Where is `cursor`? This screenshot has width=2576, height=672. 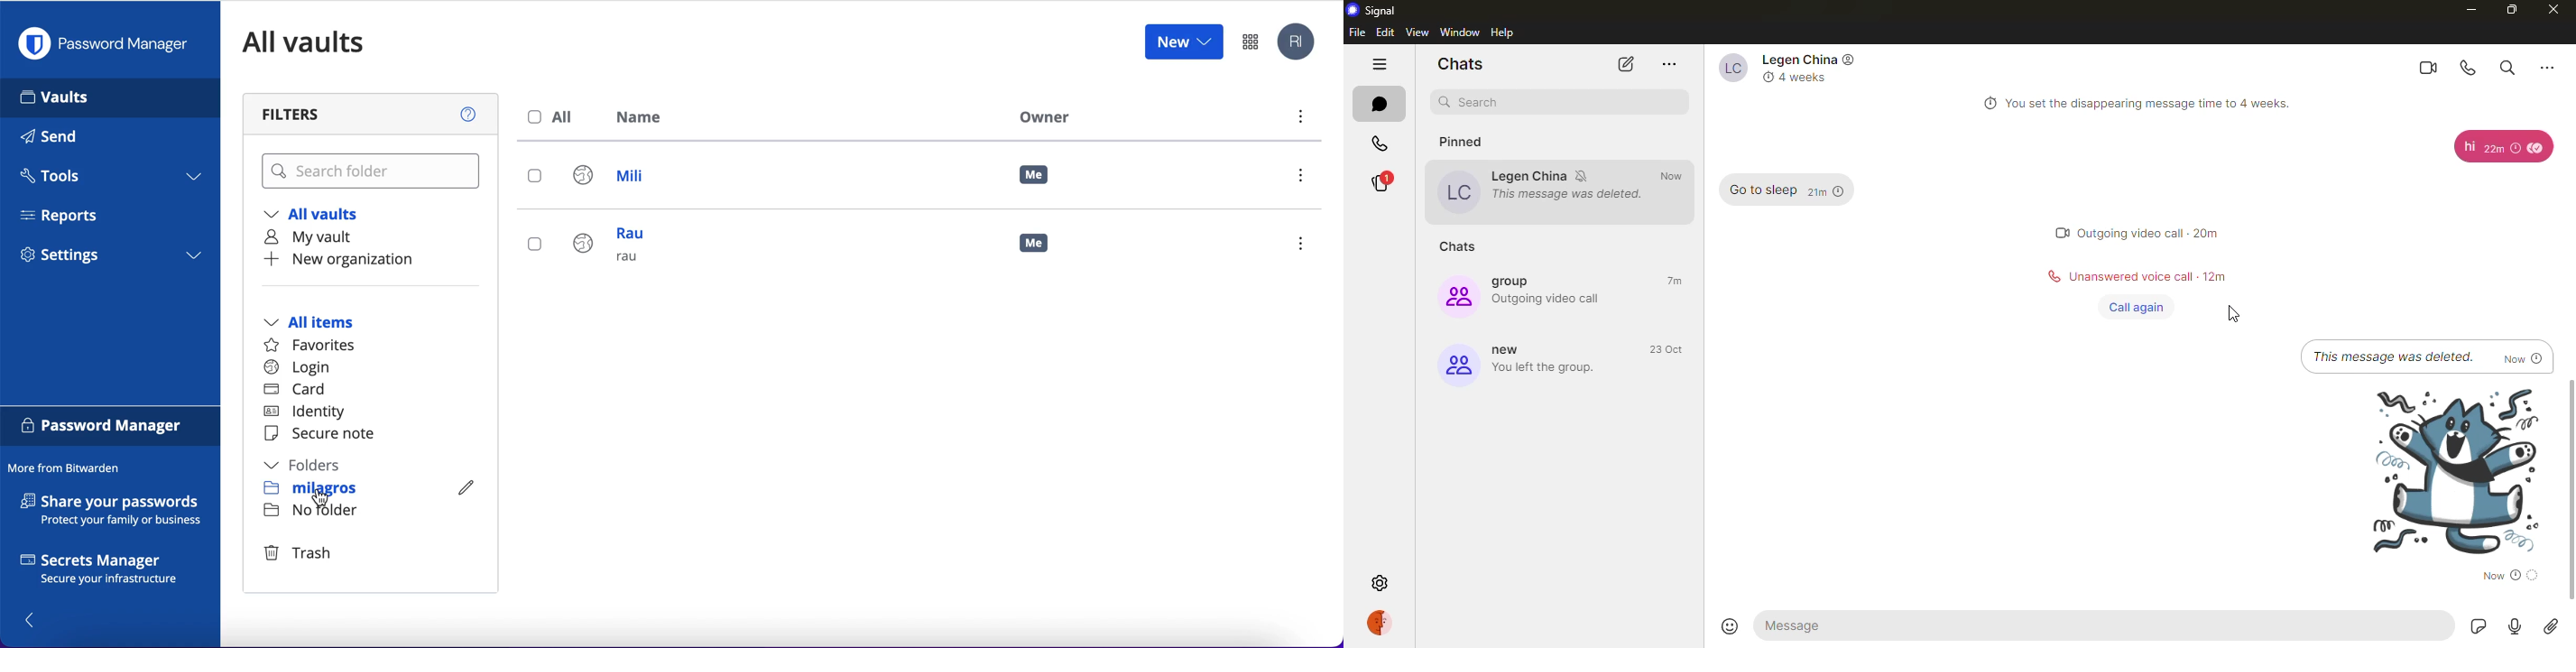 cursor is located at coordinates (324, 501).